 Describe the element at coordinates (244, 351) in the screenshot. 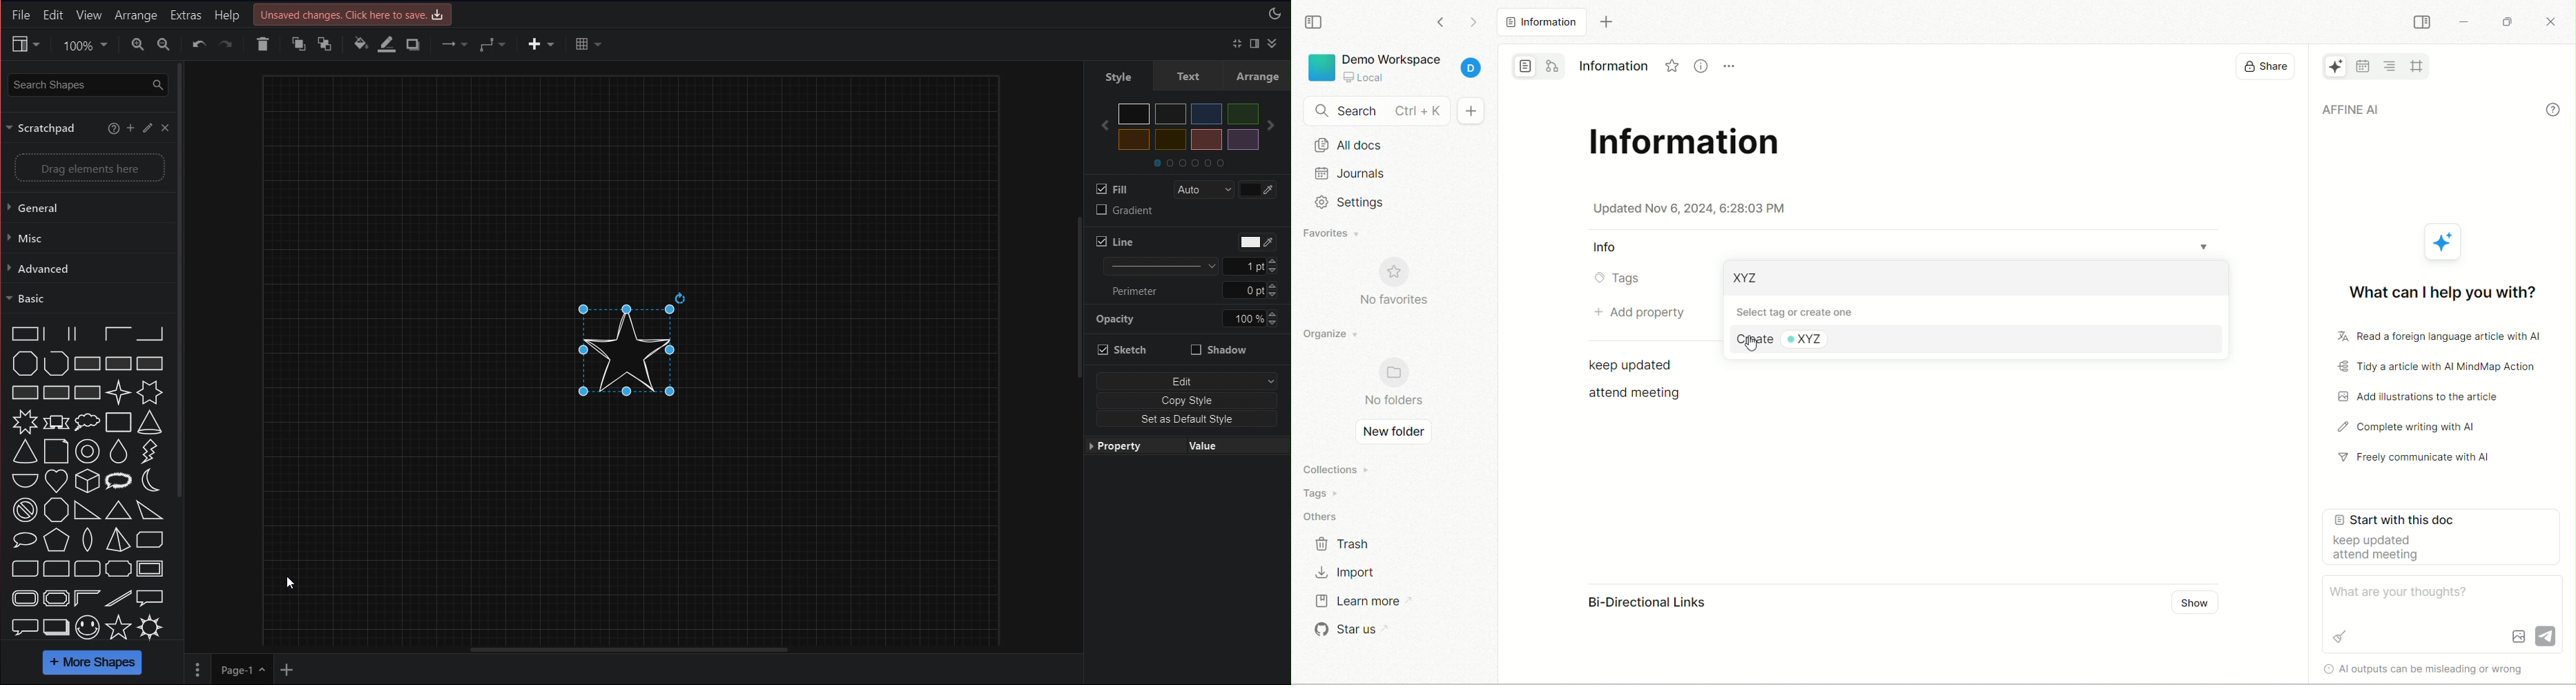

I see `Vertical Scroll bar` at that location.